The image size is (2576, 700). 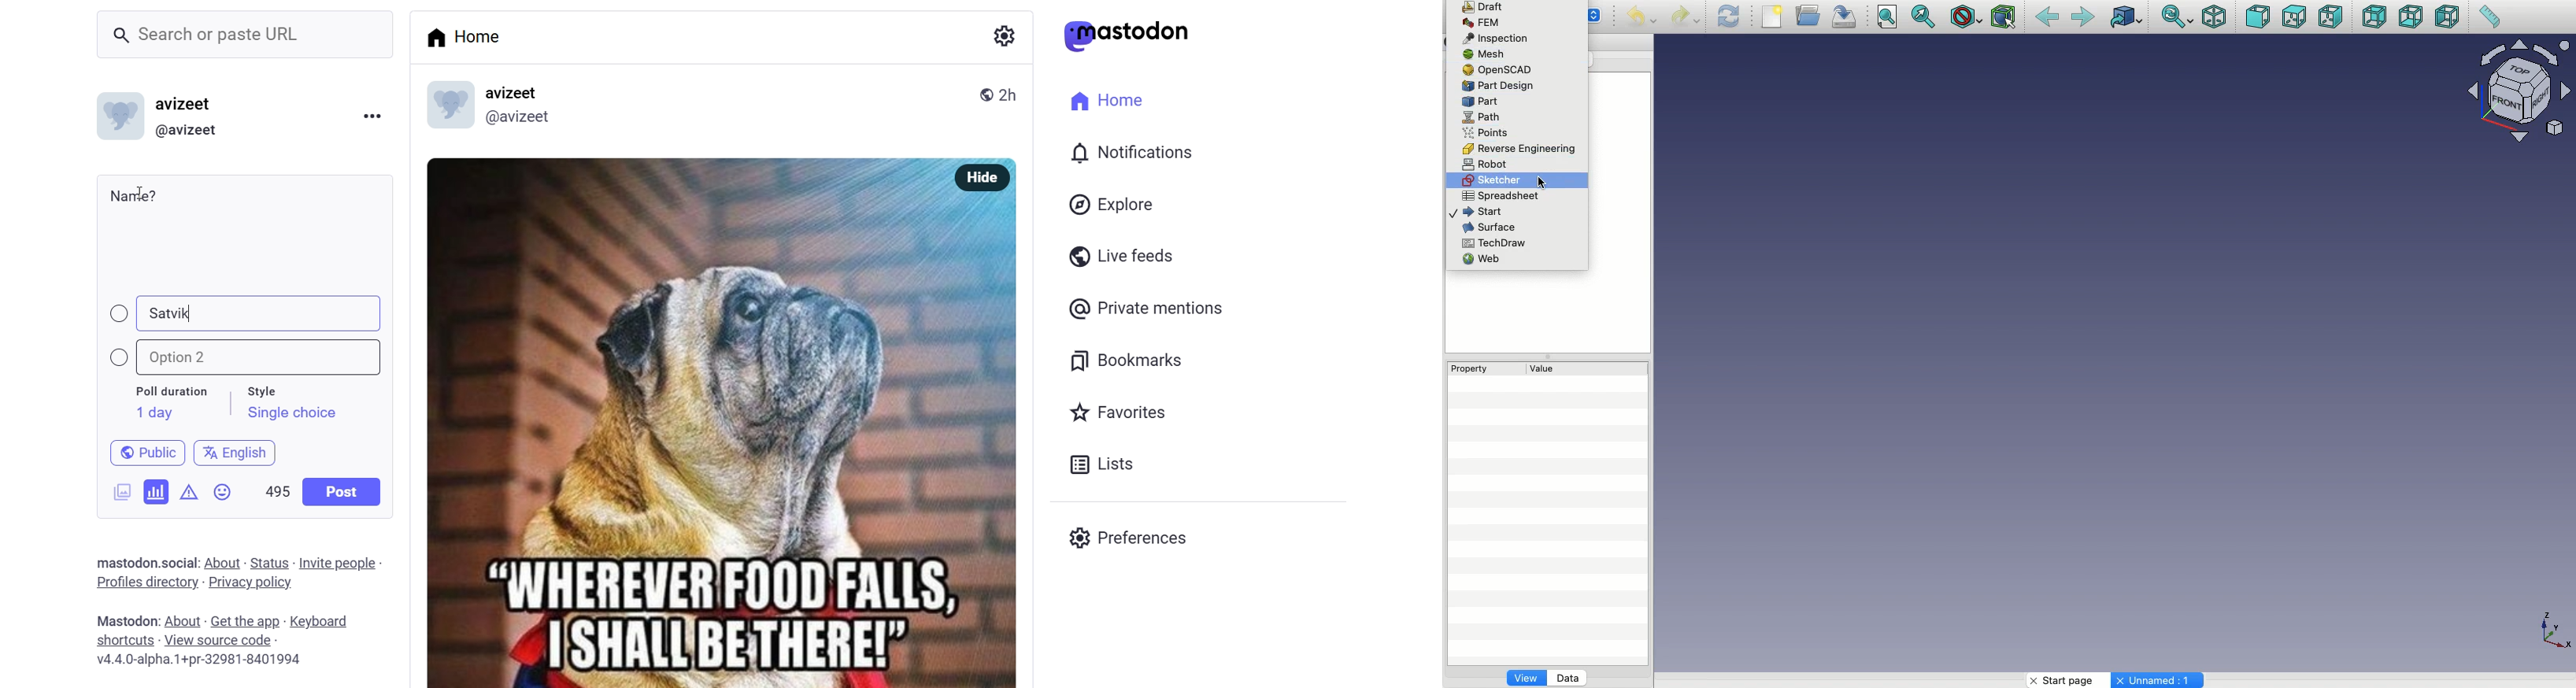 What do you see at coordinates (1098, 464) in the screenshot?
I see `list` at bounding box center [1098, 464].